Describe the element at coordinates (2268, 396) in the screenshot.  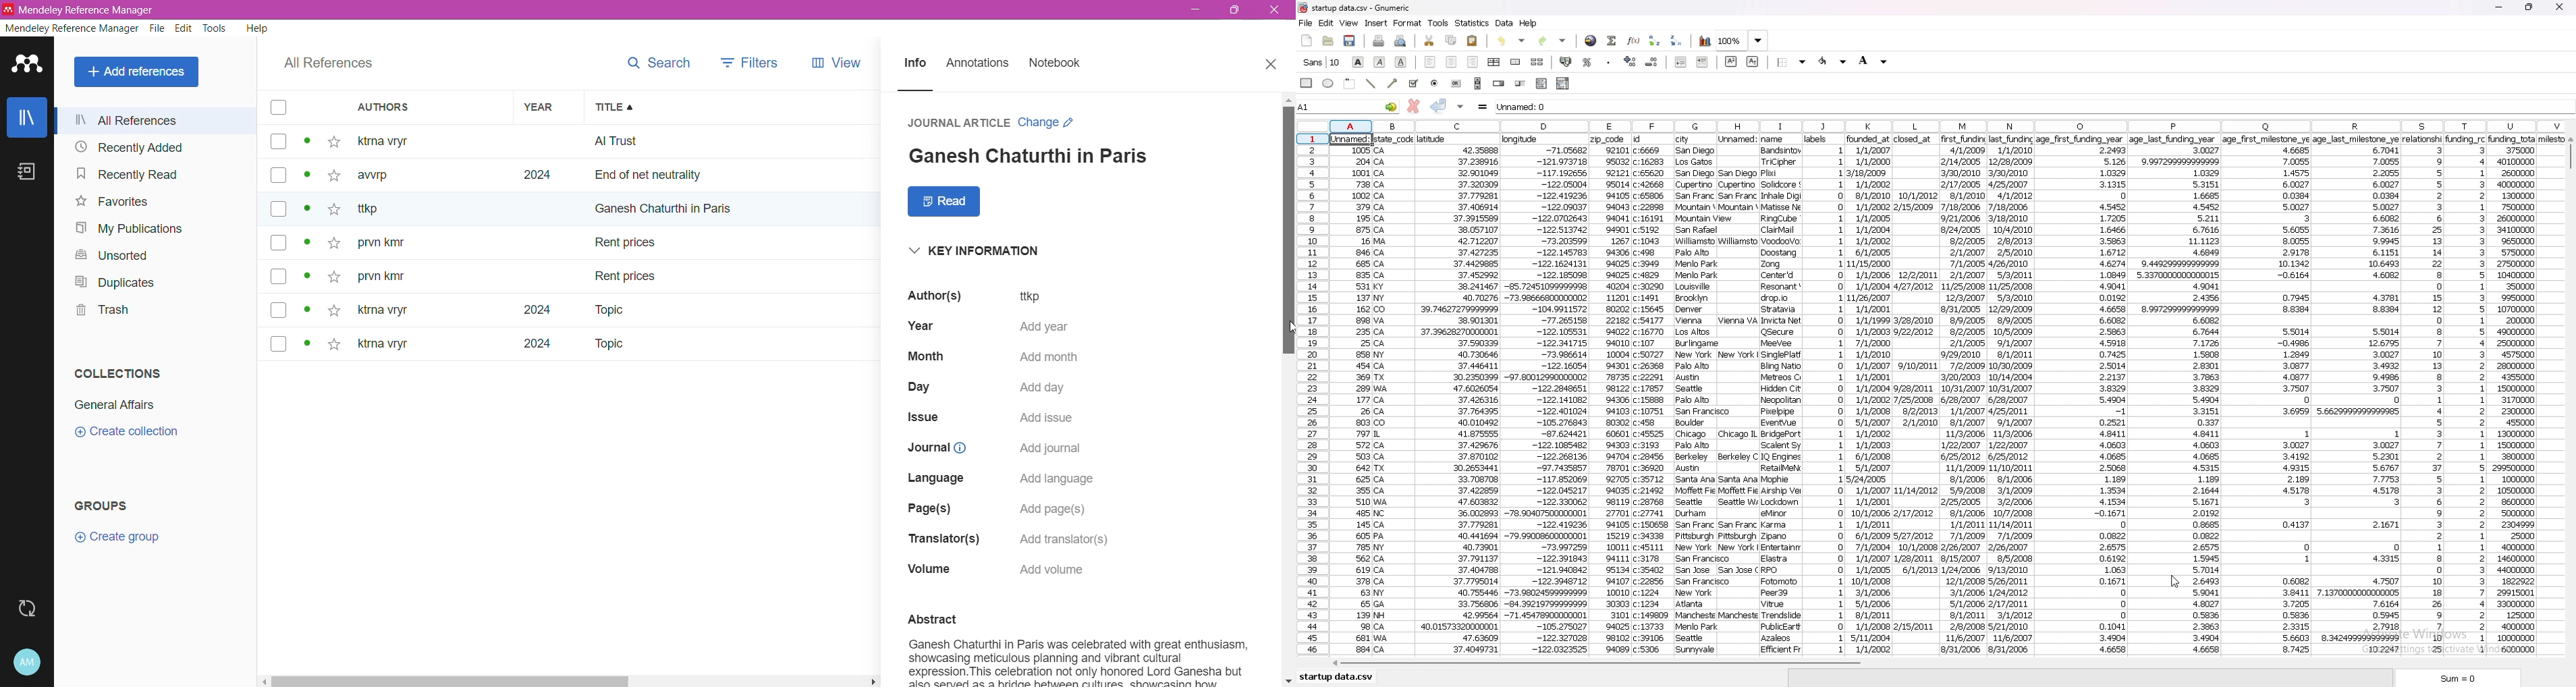
I see `daat` at that location.